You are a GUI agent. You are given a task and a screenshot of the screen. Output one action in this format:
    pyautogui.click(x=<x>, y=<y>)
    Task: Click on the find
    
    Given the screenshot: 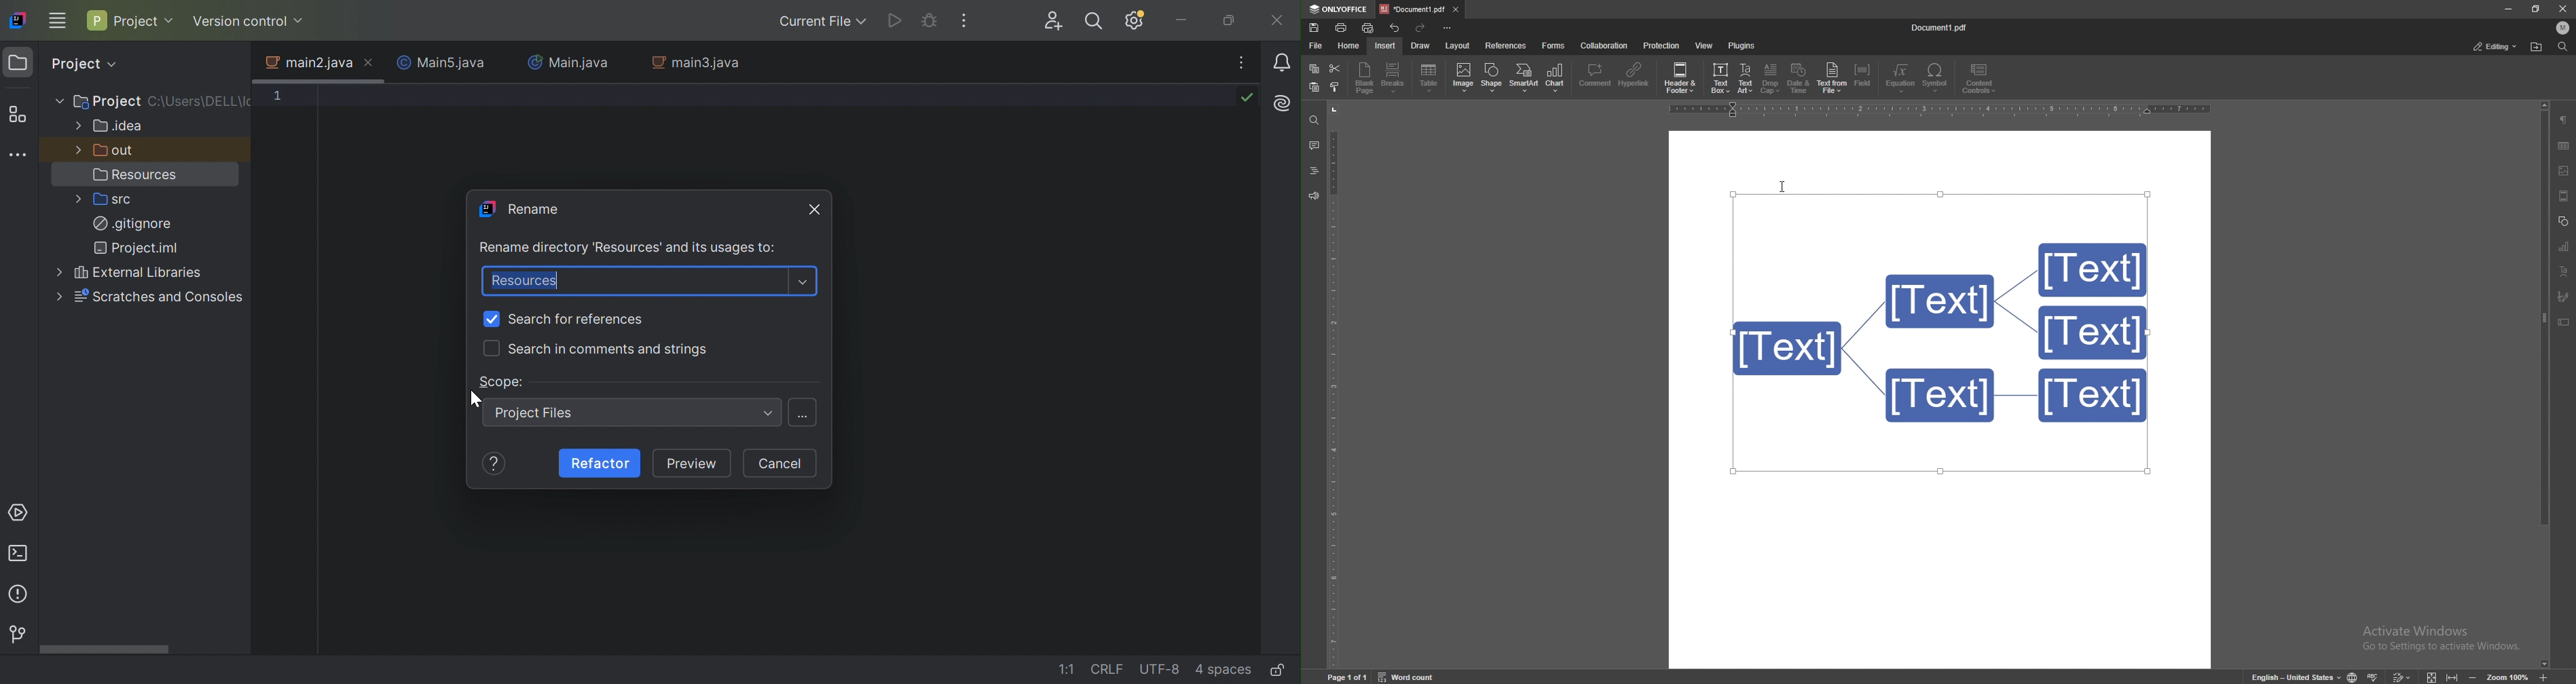 What is the action you would take?
    pyautogui.click(x=1314, y=121)
    